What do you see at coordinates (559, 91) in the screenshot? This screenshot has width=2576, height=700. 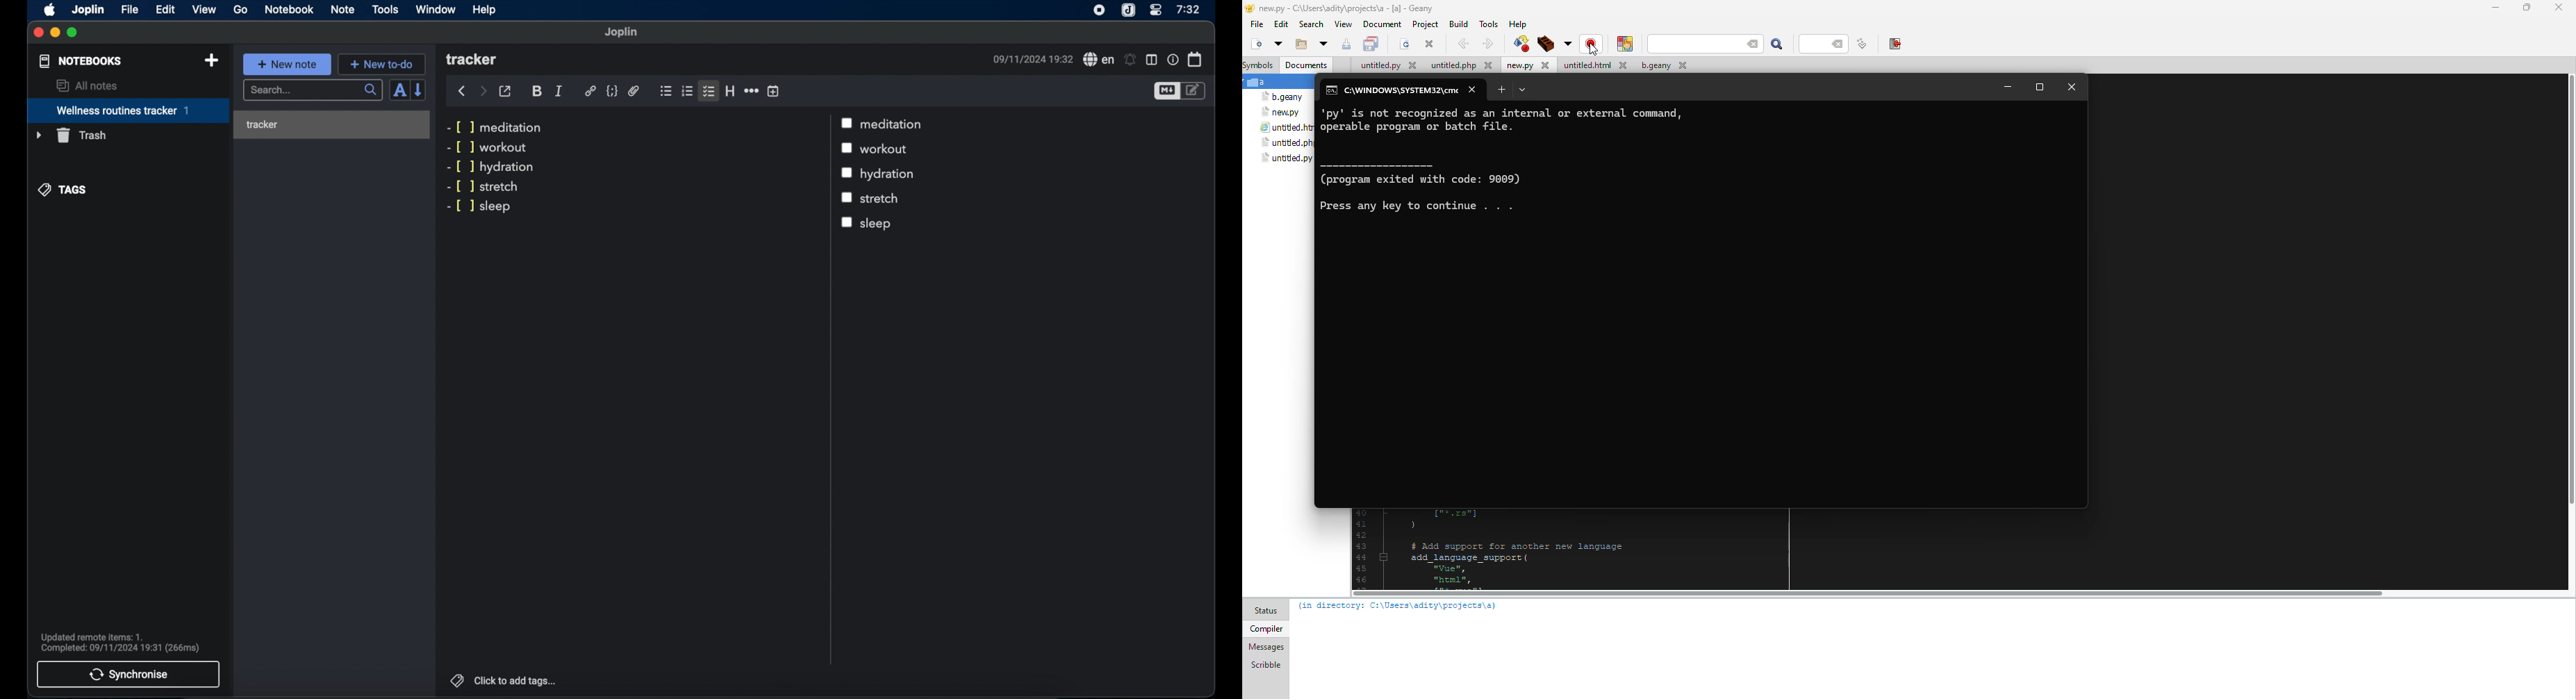 I see `italic` at bounding box center [559, 91].